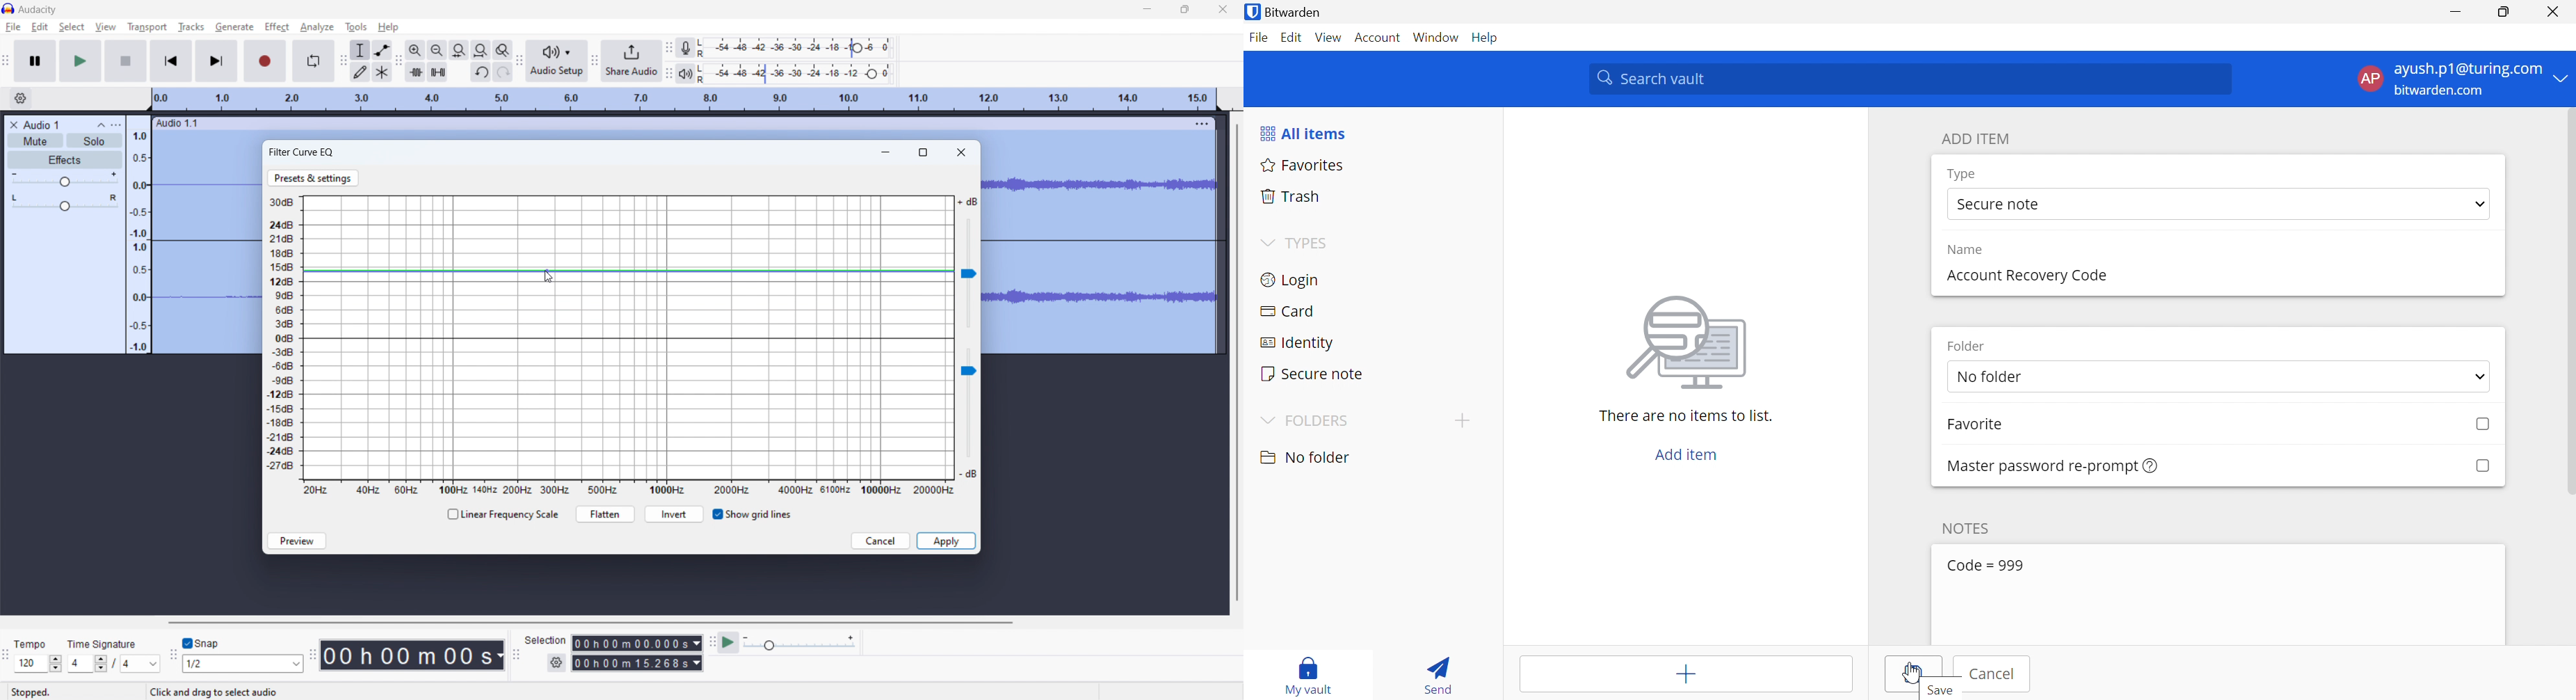 The width and height of the screenshot is (2576, 700). I want to click on timeline, so click(686, 100).